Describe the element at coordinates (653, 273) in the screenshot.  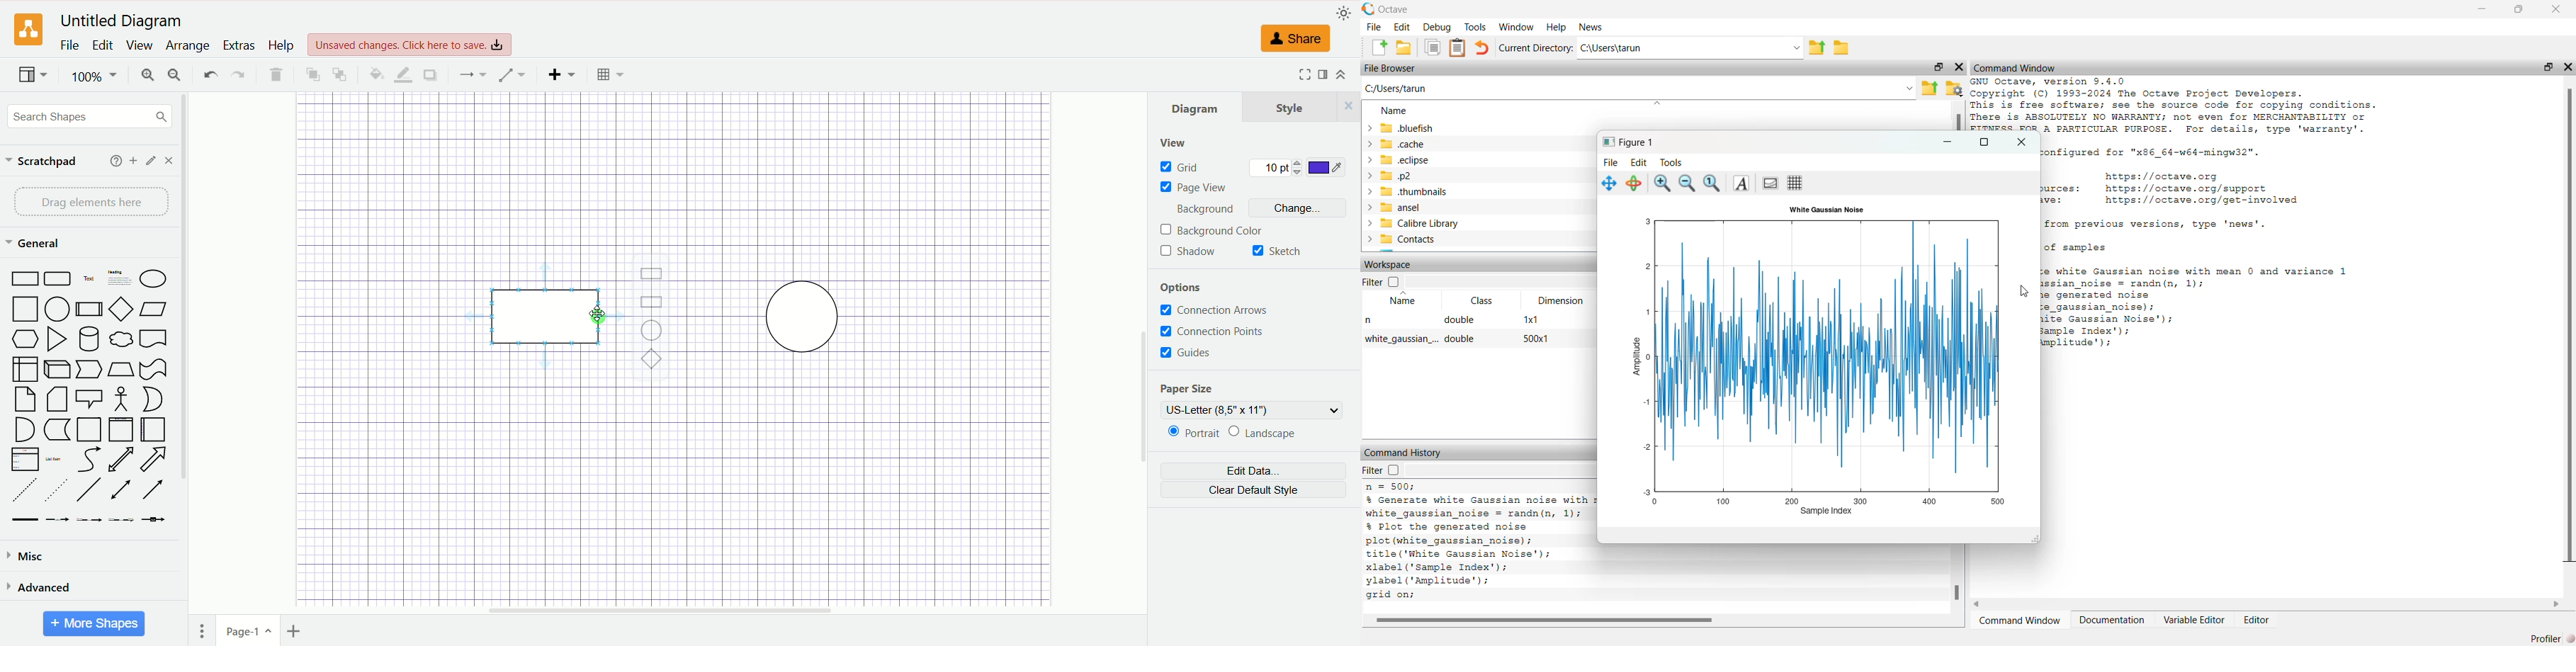
I see `Rectangle` at that location.